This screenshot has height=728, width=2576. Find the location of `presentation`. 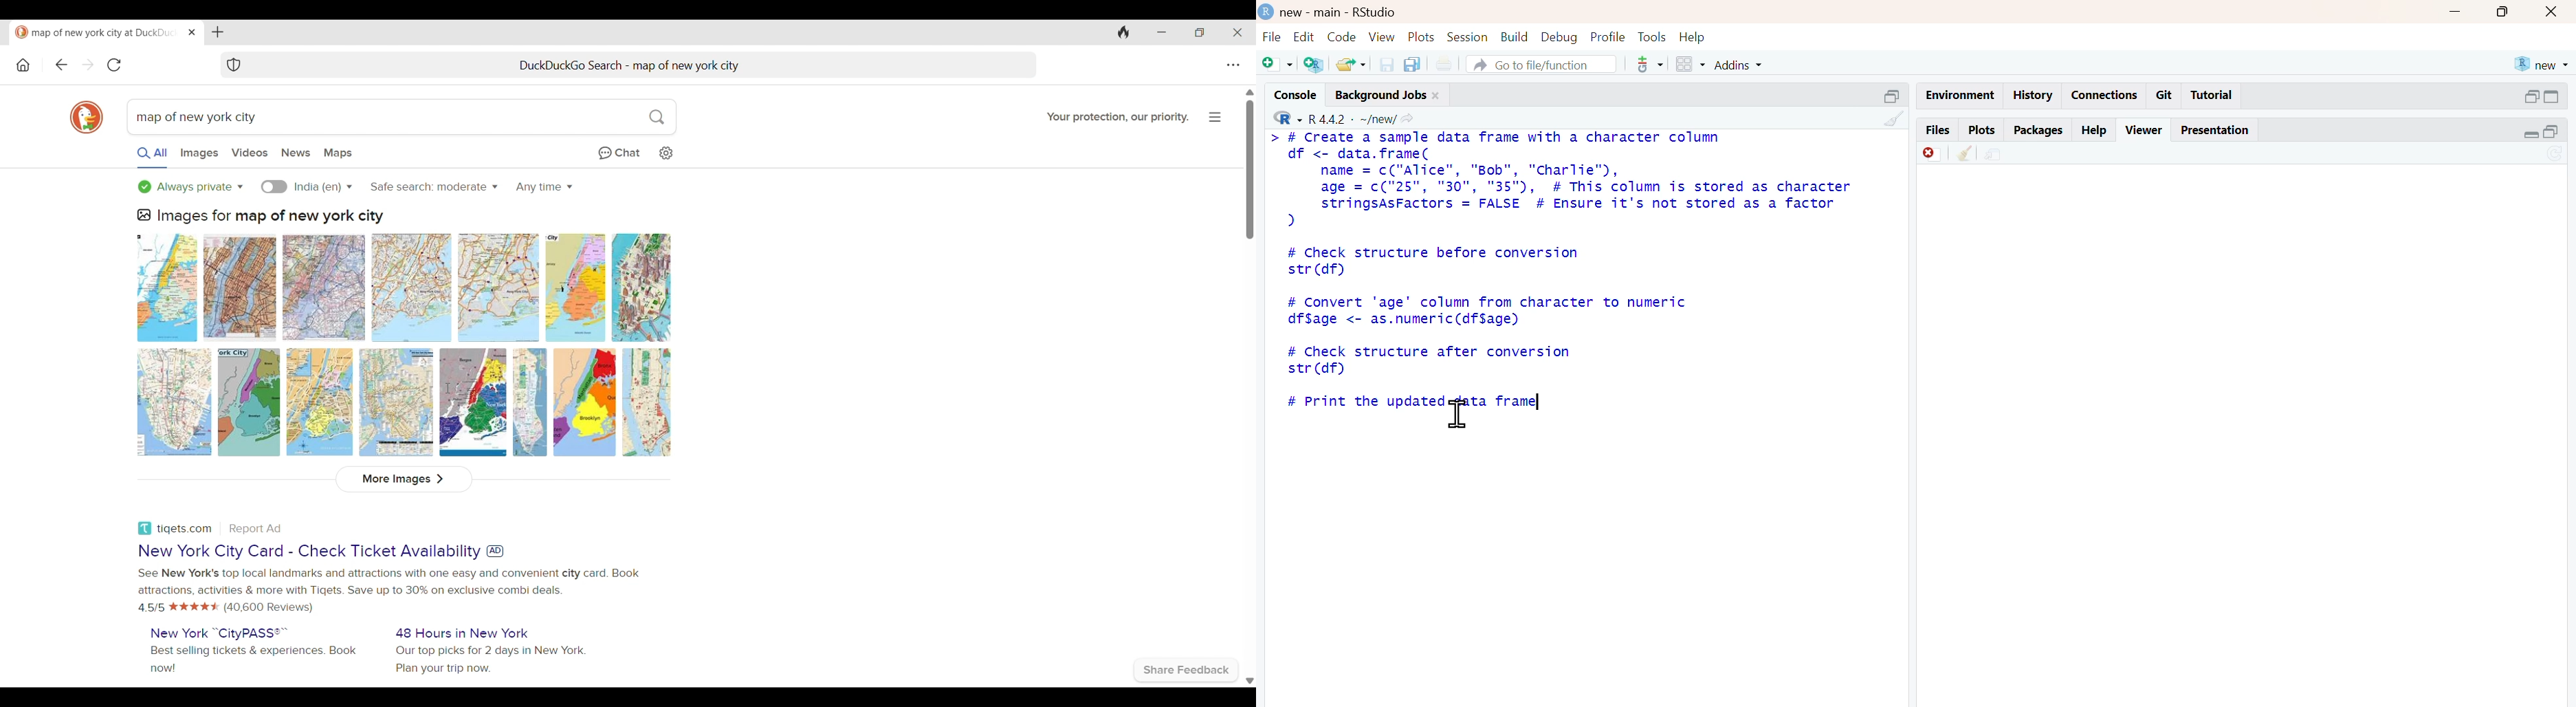

presentation is located at coordinates (2213, 130).